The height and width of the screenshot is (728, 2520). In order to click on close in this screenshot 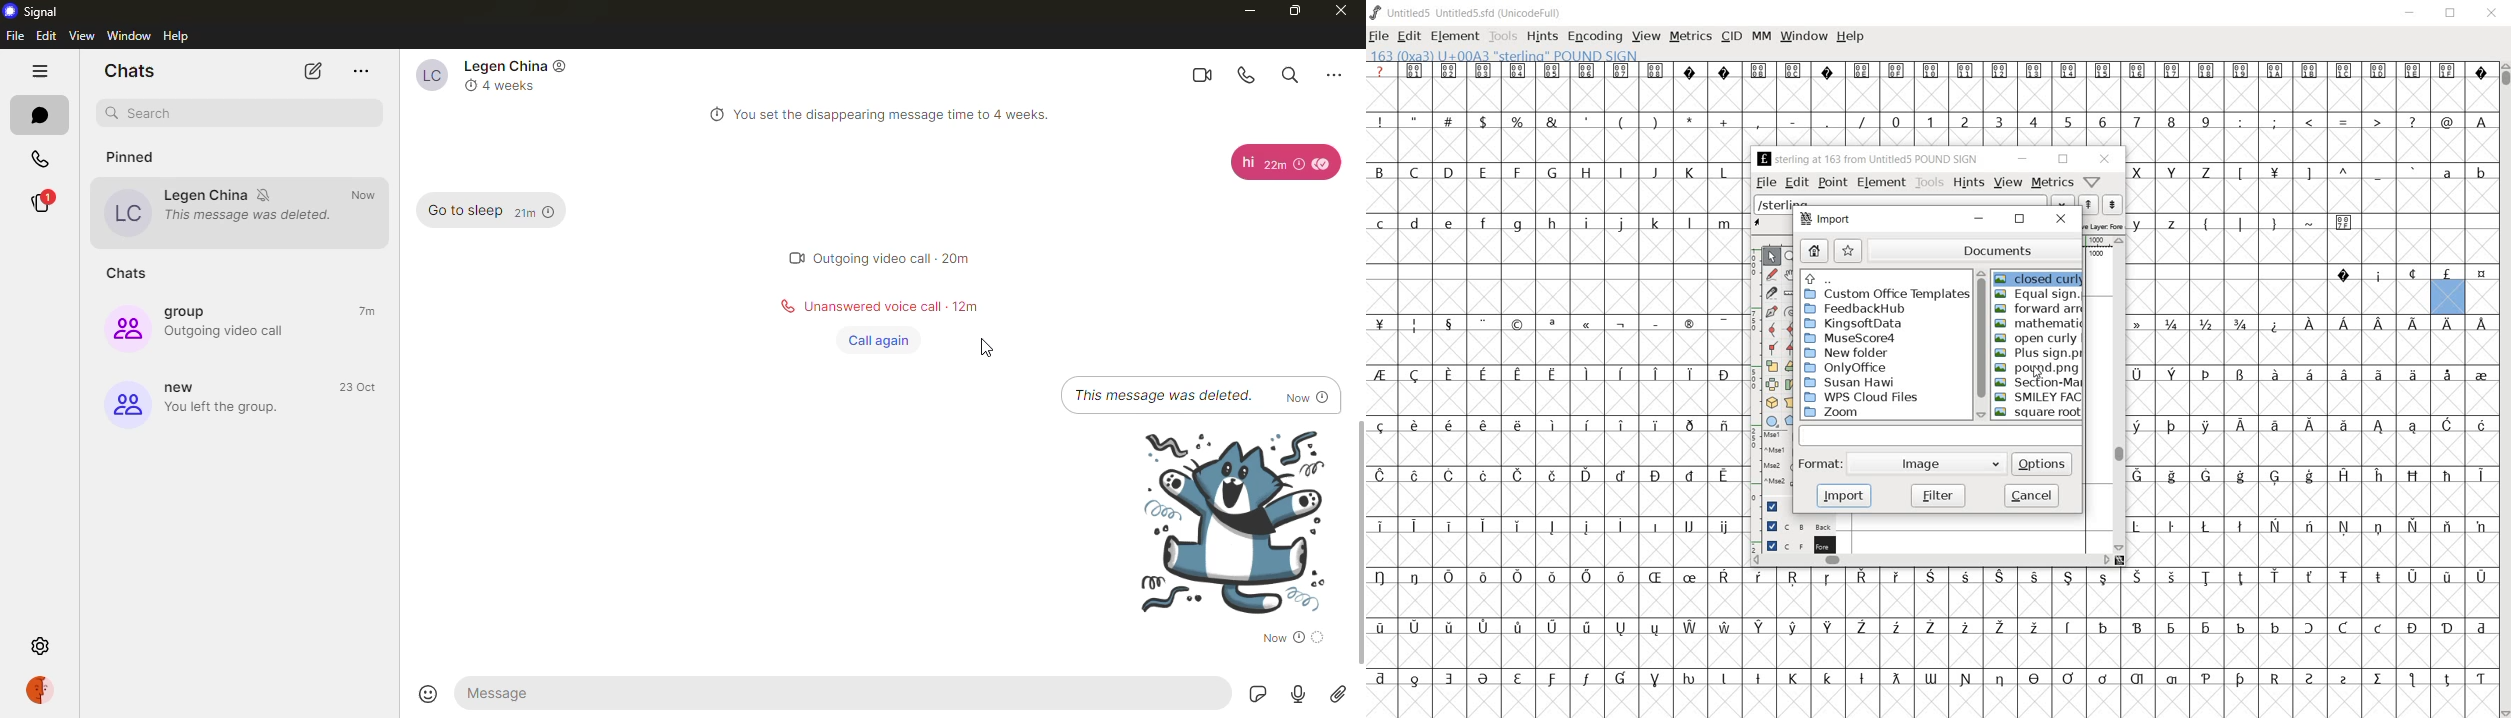, I will do `click(2493, 14)`.